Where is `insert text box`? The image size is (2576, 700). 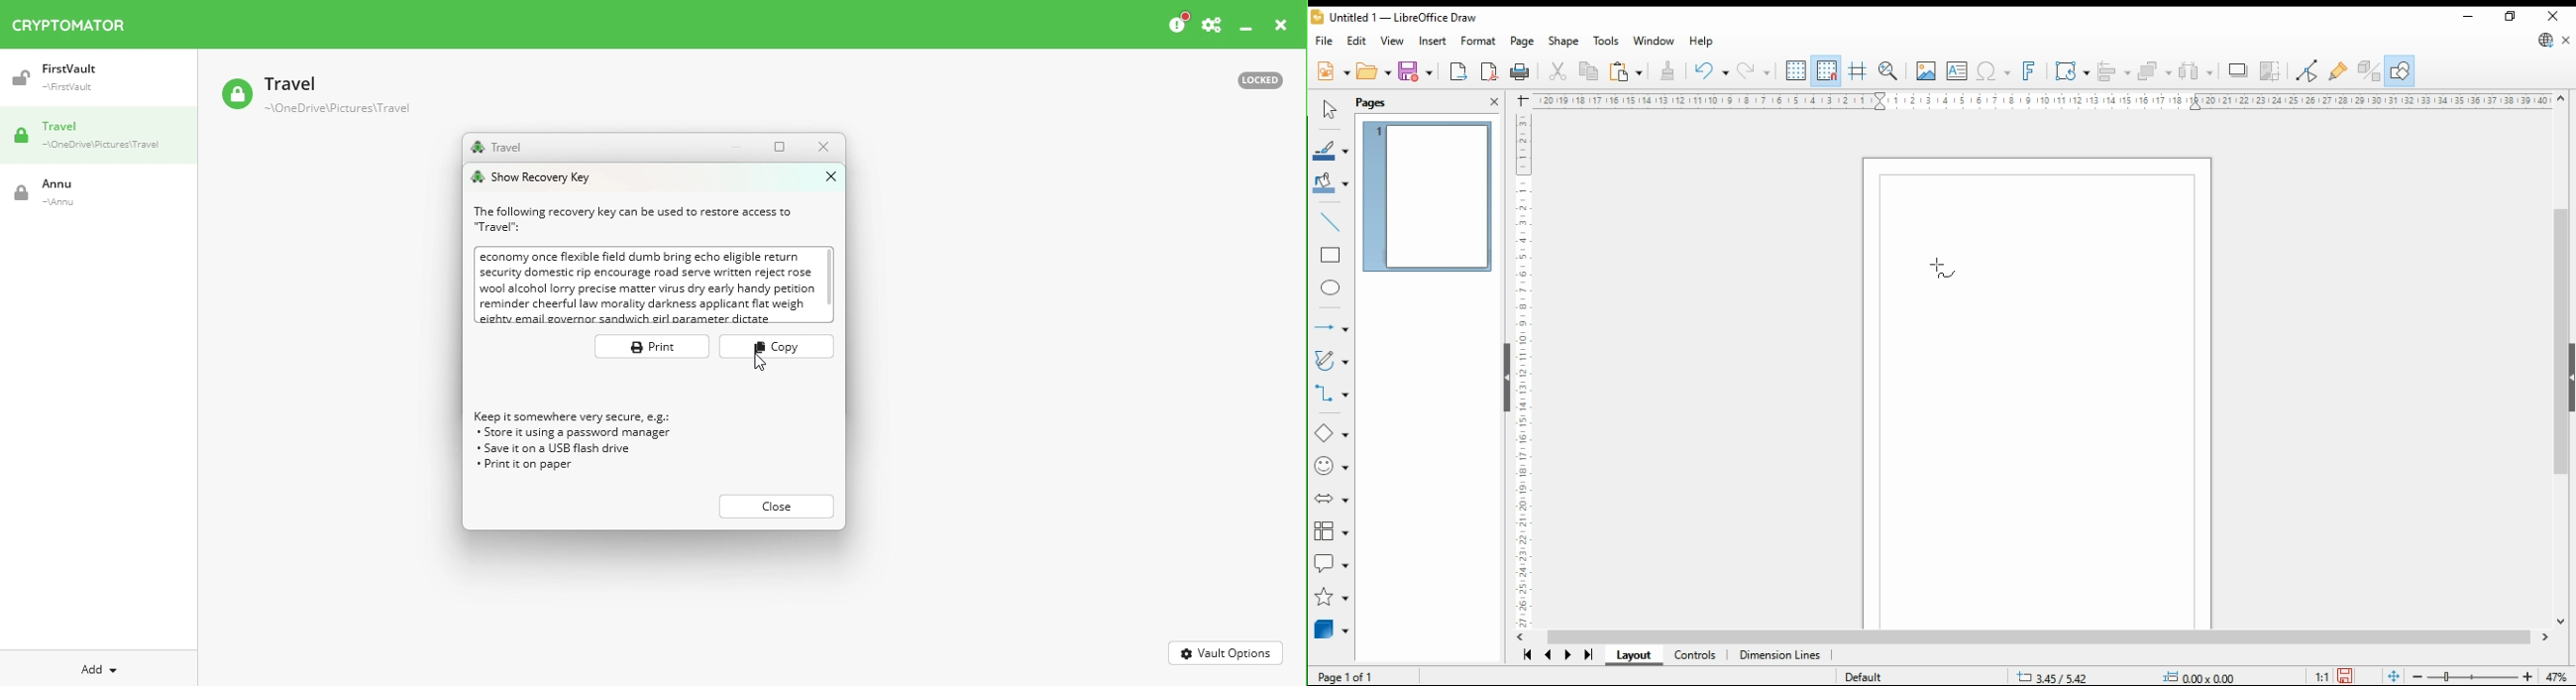 insert text box is located at coordinates (1957, 72).